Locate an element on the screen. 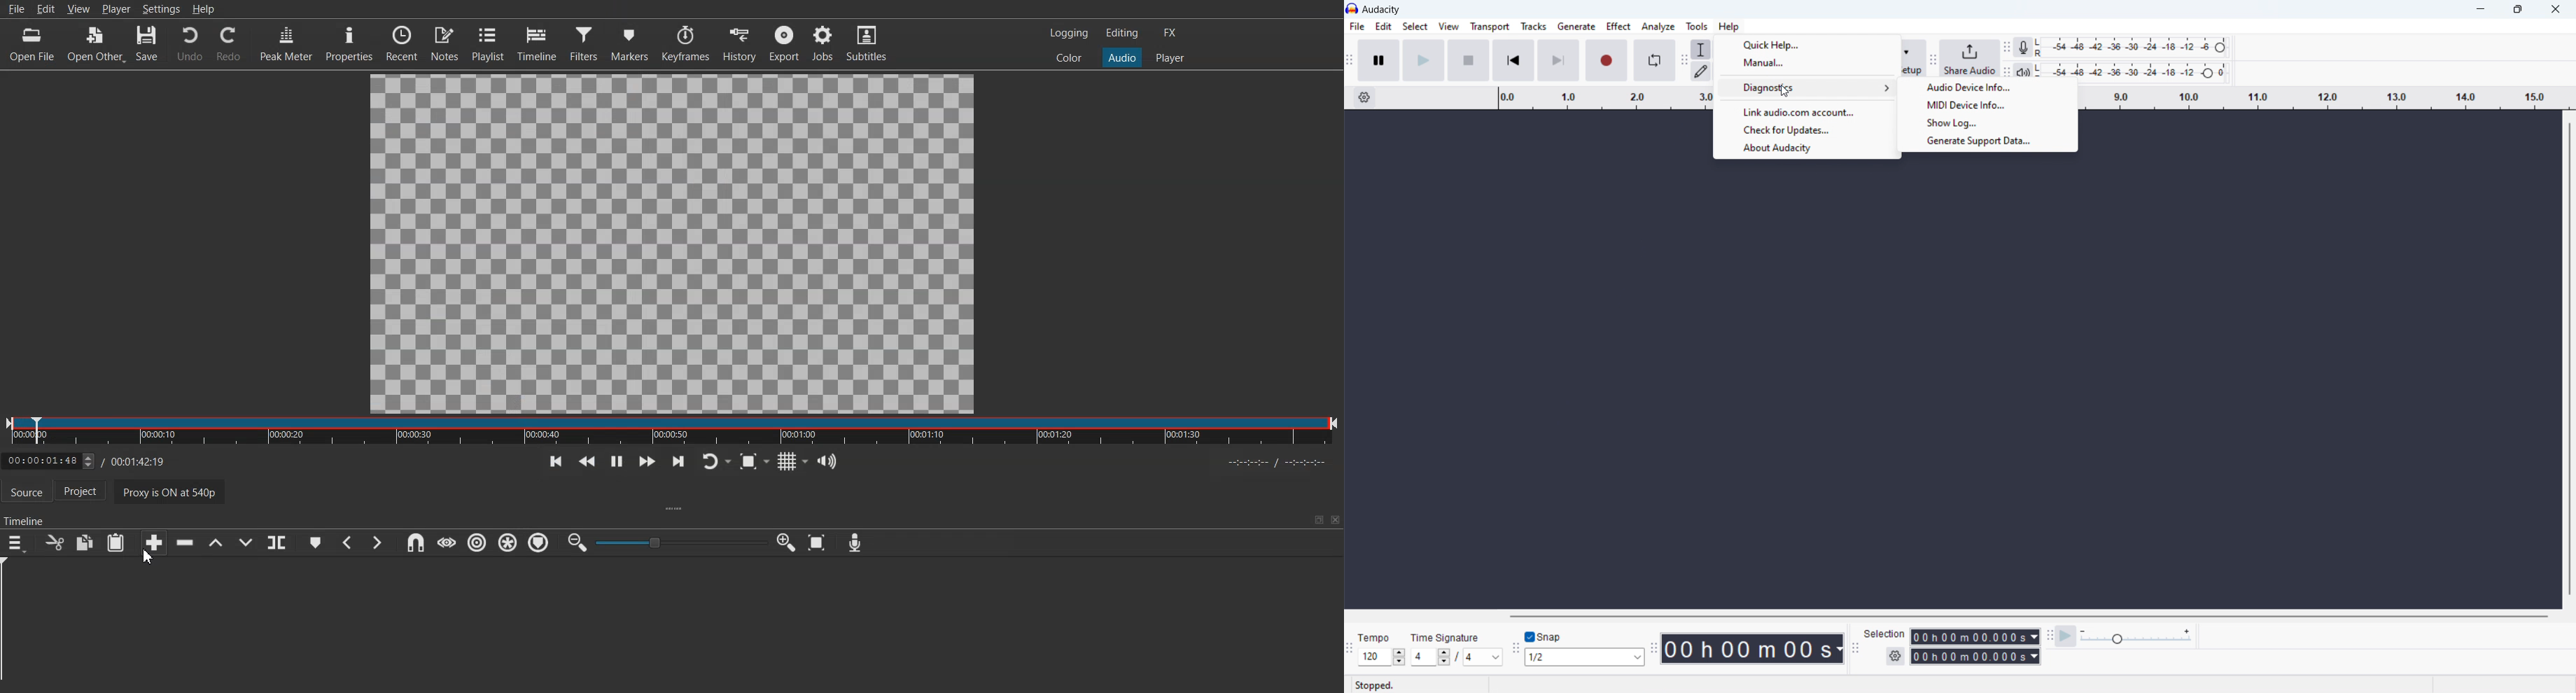 Image resolution: width=2576 pixels, height=700 pixels. Playhead is located at coordinates (13, 625).